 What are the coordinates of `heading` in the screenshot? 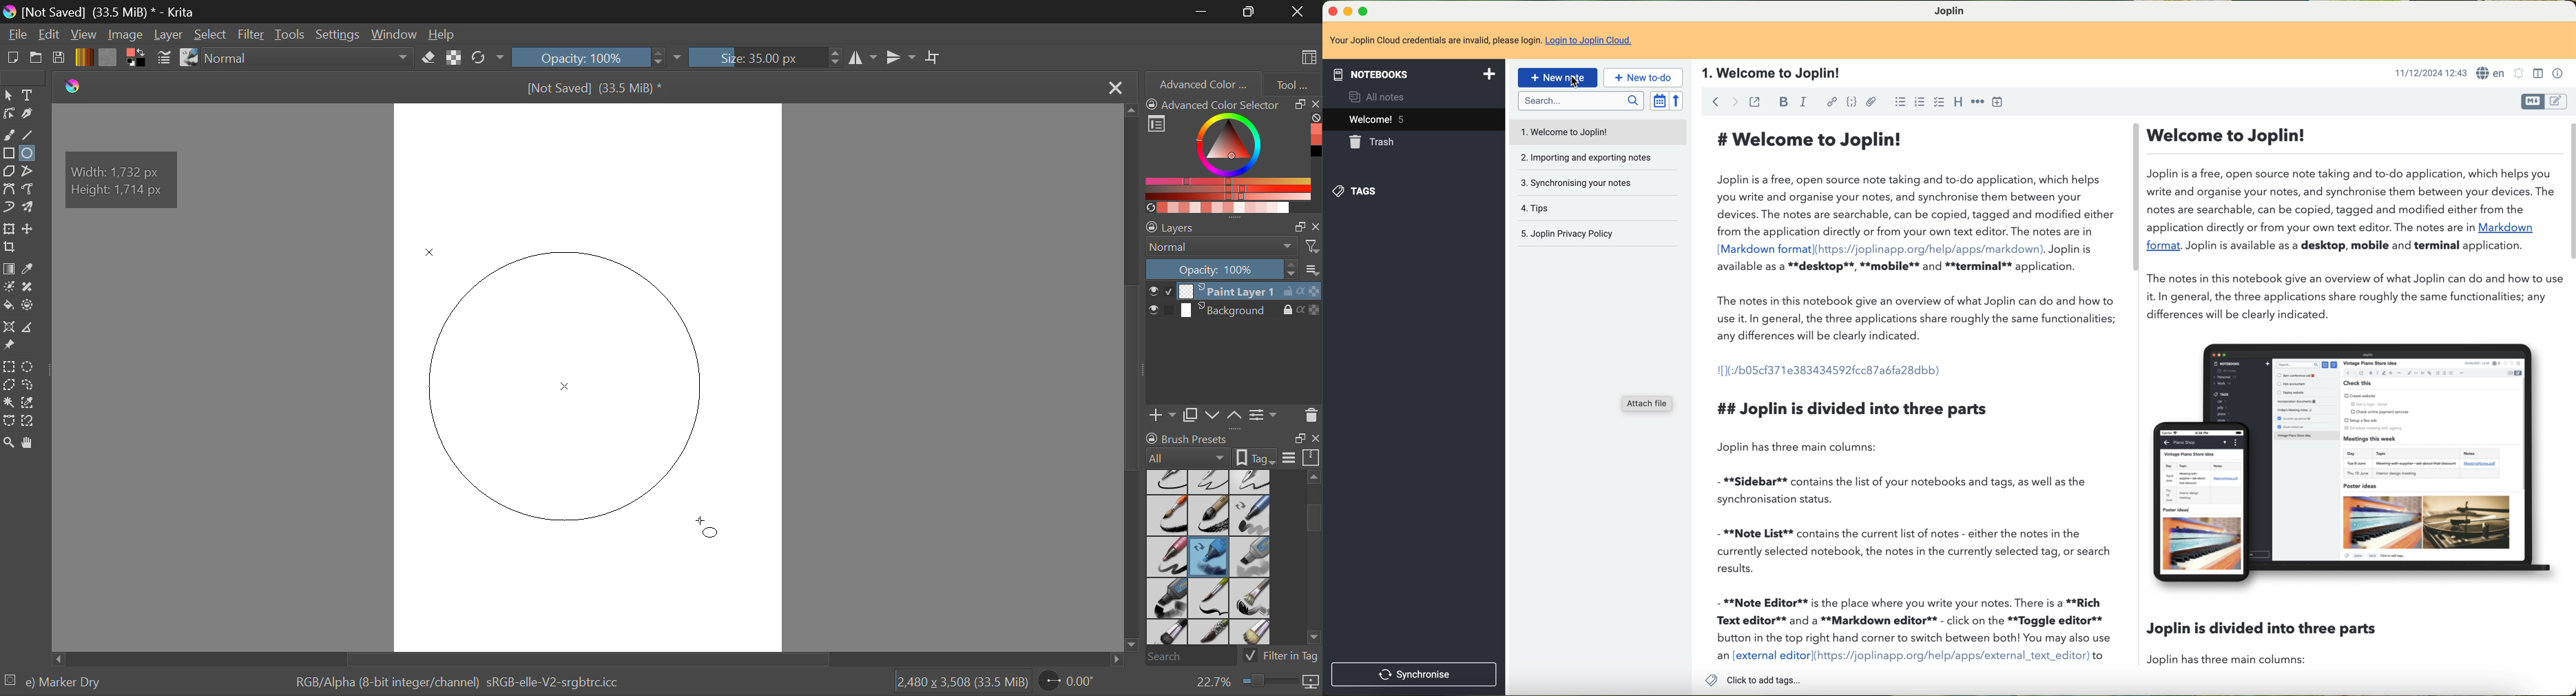 It's located at (1959, 103).